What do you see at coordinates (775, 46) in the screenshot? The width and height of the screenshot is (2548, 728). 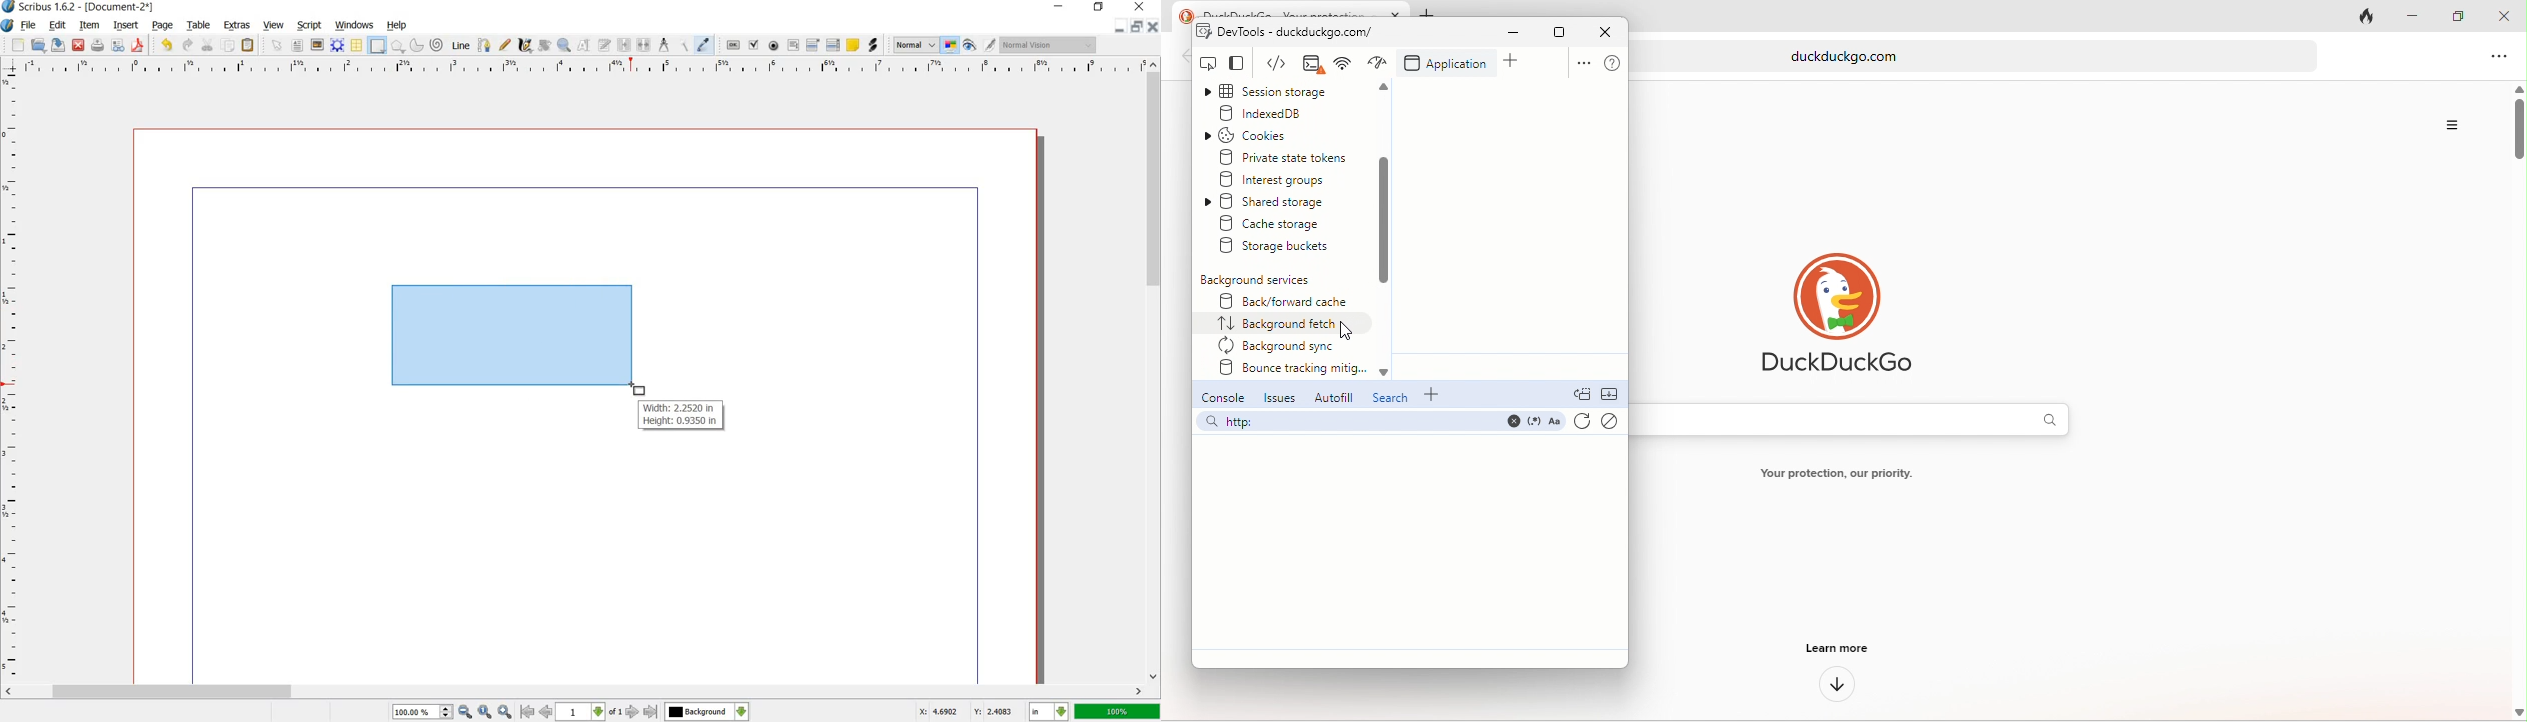 I see `PDF RADIO BUTTON` at bounding box center [775, 46].